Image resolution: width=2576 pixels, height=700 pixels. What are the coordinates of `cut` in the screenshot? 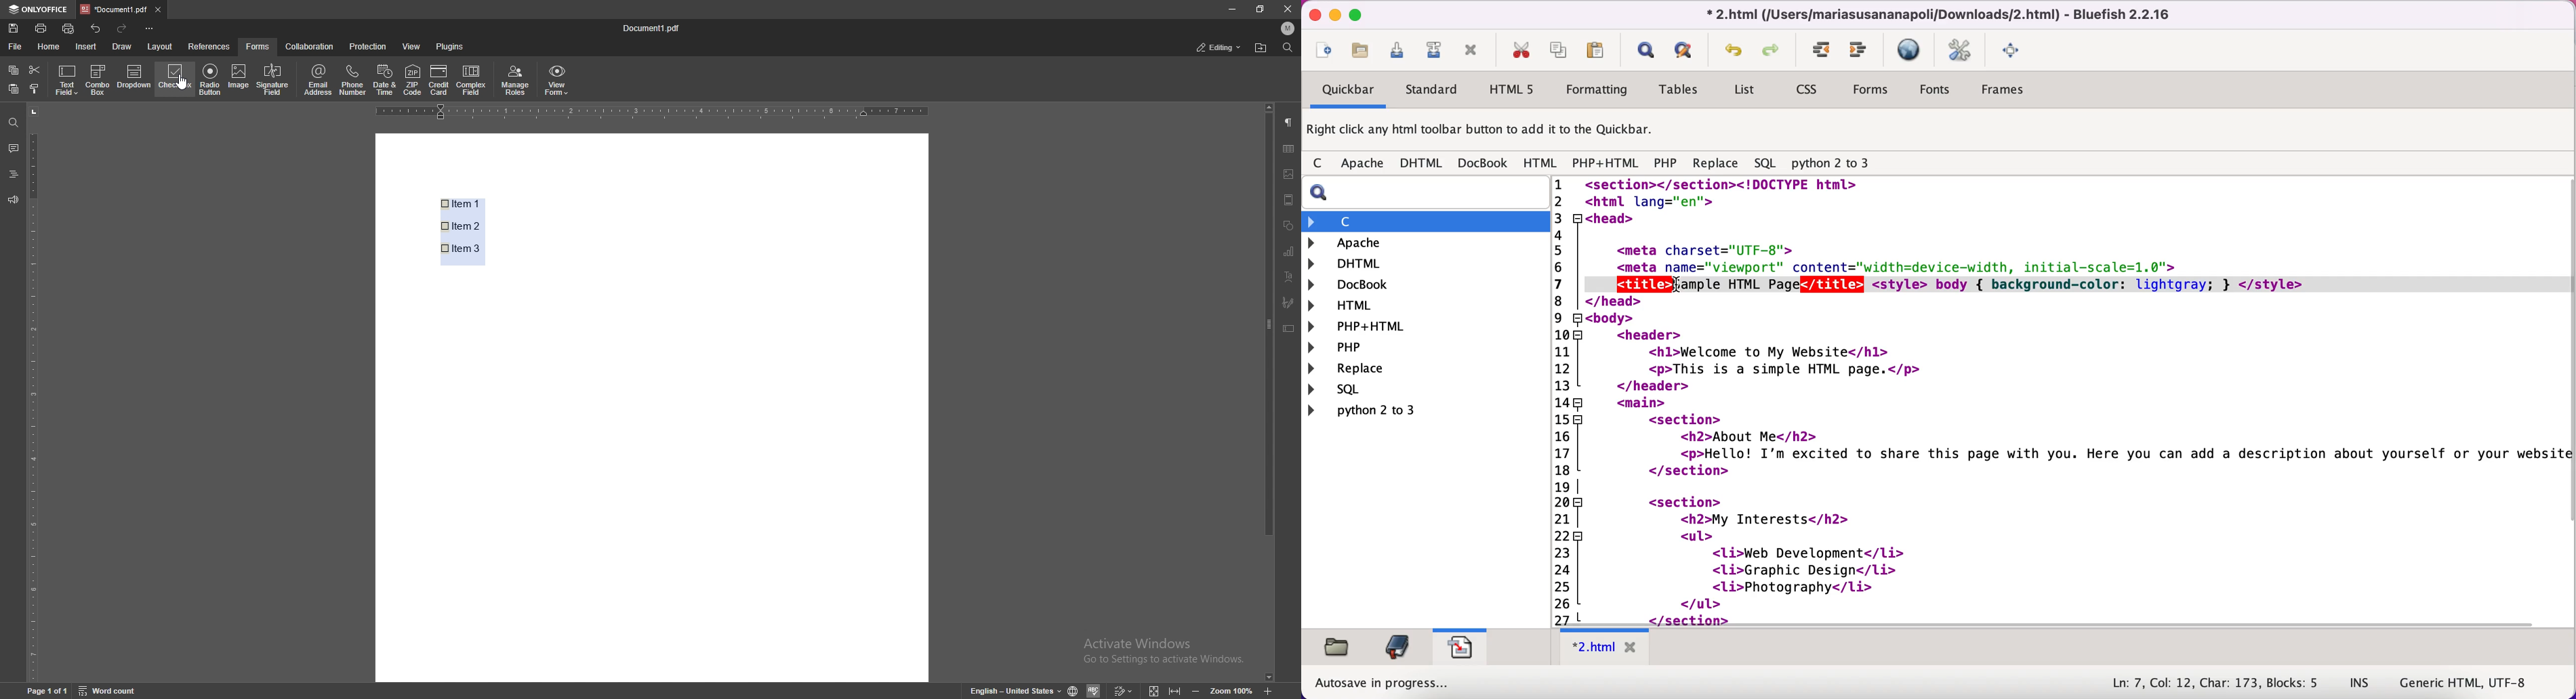 It's located at (35, 70).